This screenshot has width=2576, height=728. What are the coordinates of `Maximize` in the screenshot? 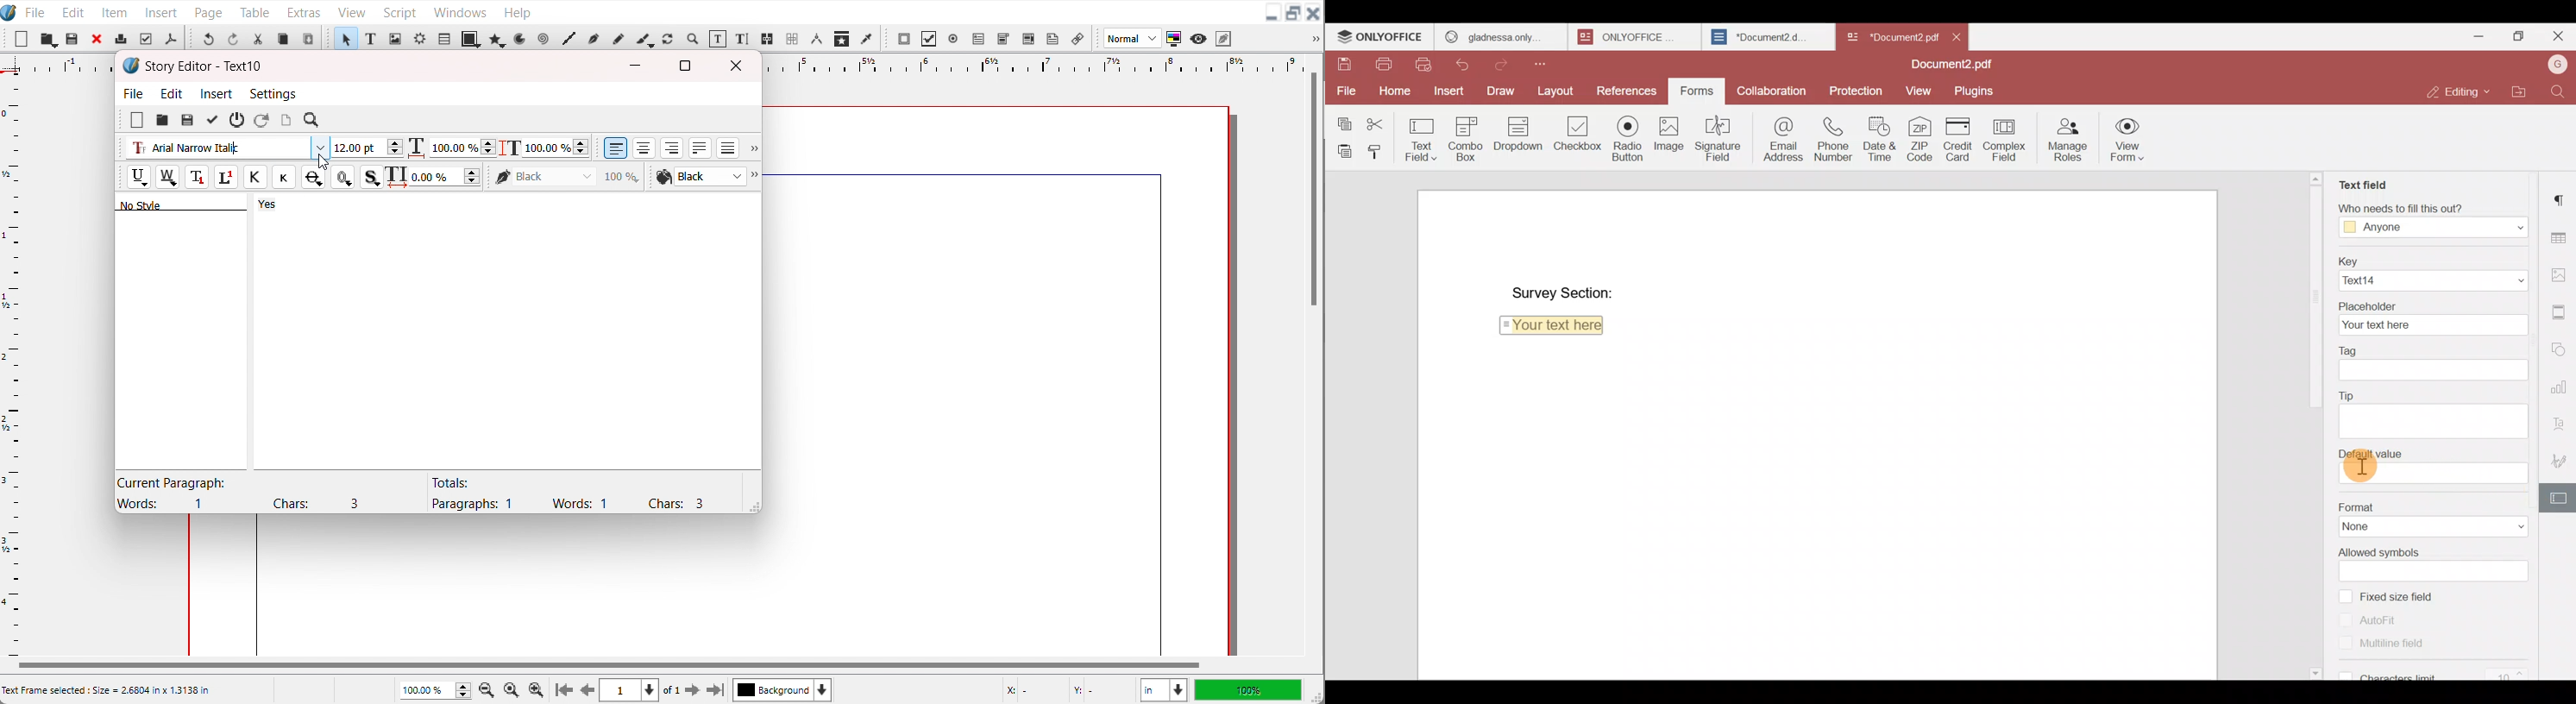 It's located at (685, 65).